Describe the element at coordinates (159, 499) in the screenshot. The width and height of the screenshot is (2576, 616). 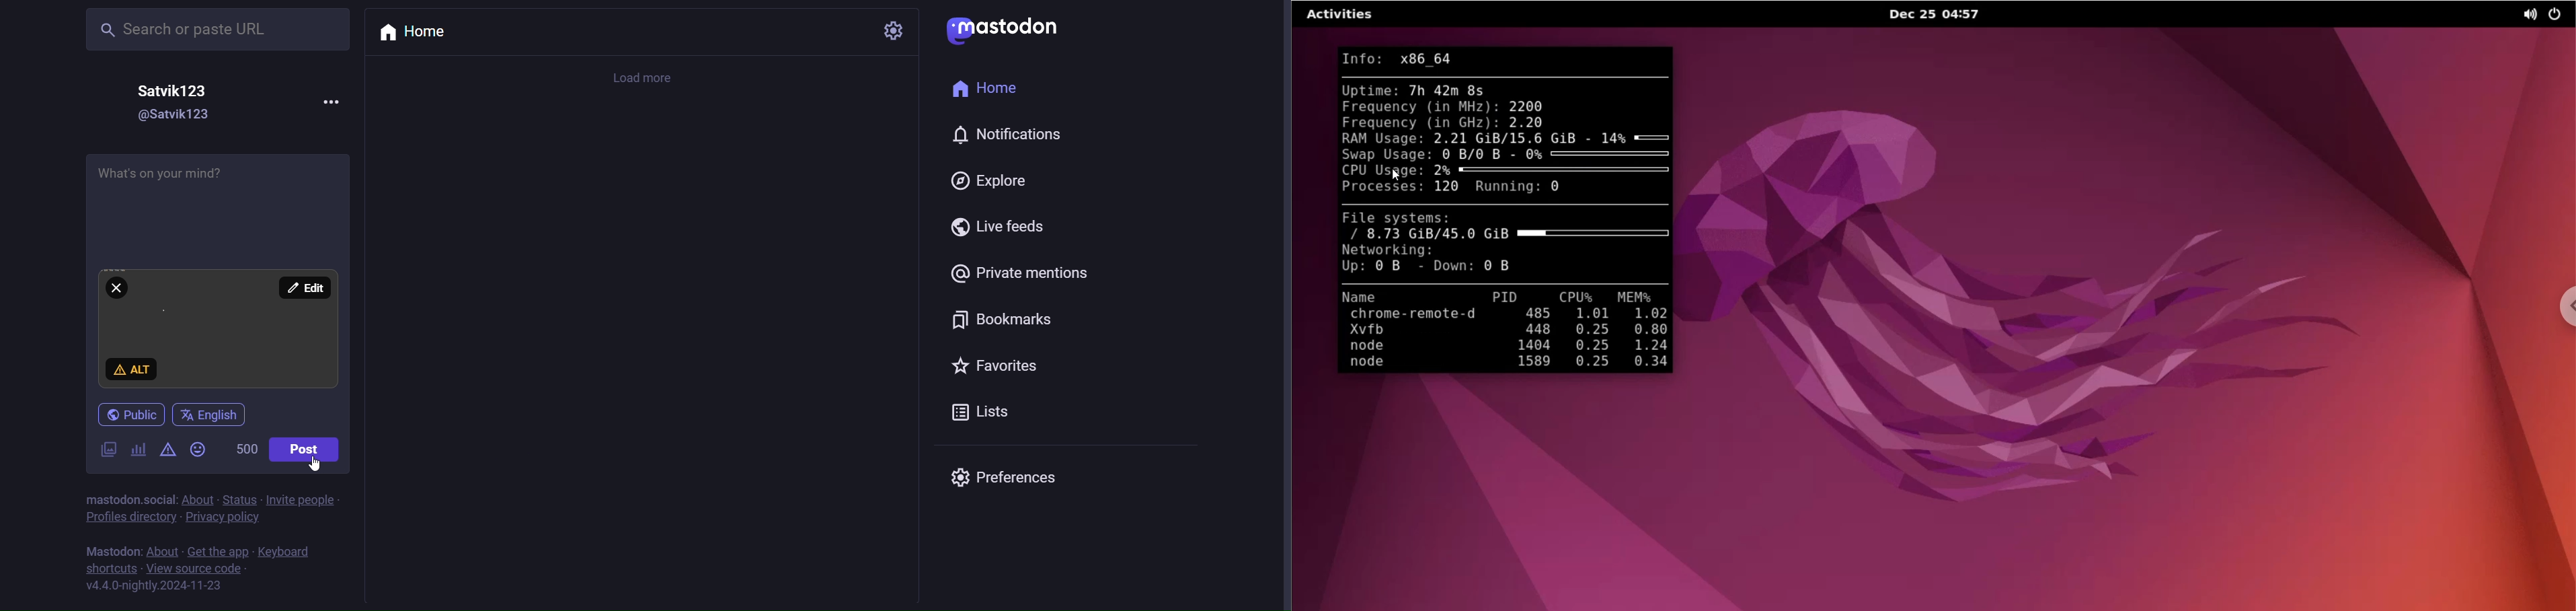
I see `social` at that location.